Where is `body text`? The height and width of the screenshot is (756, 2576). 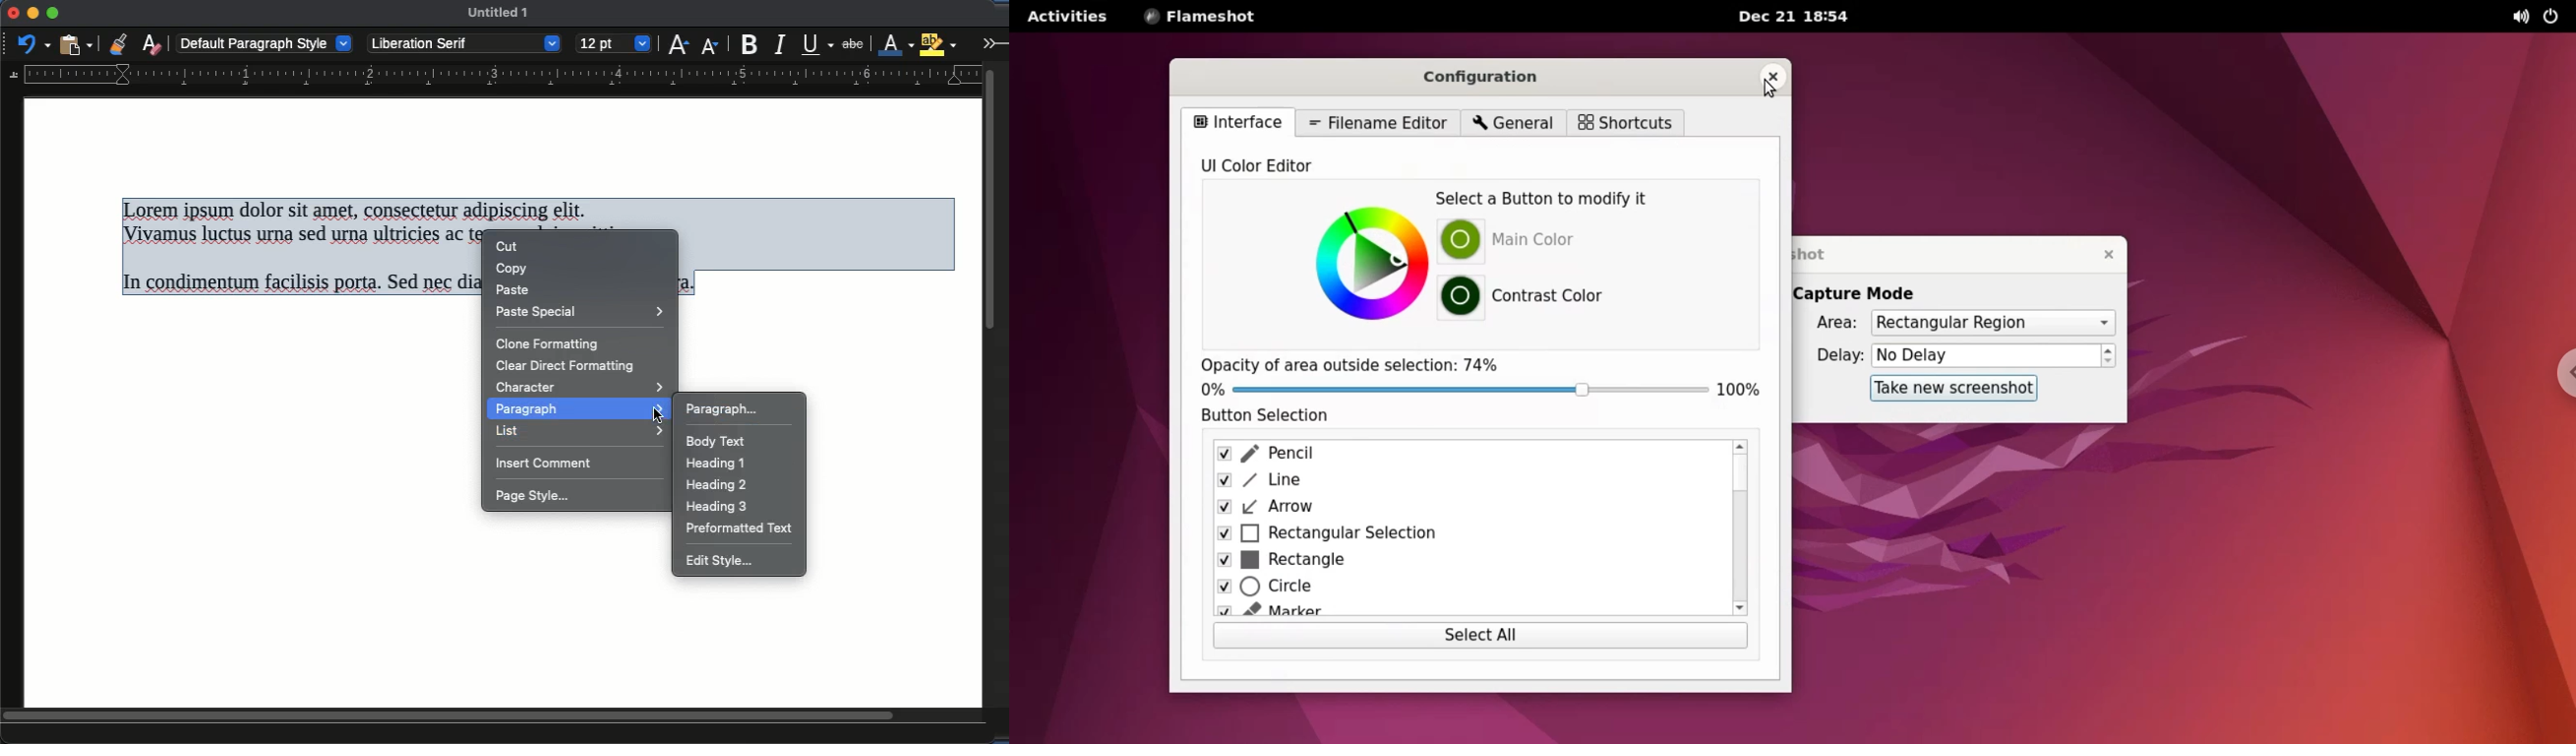
body text is located at coordinates (718, 442).